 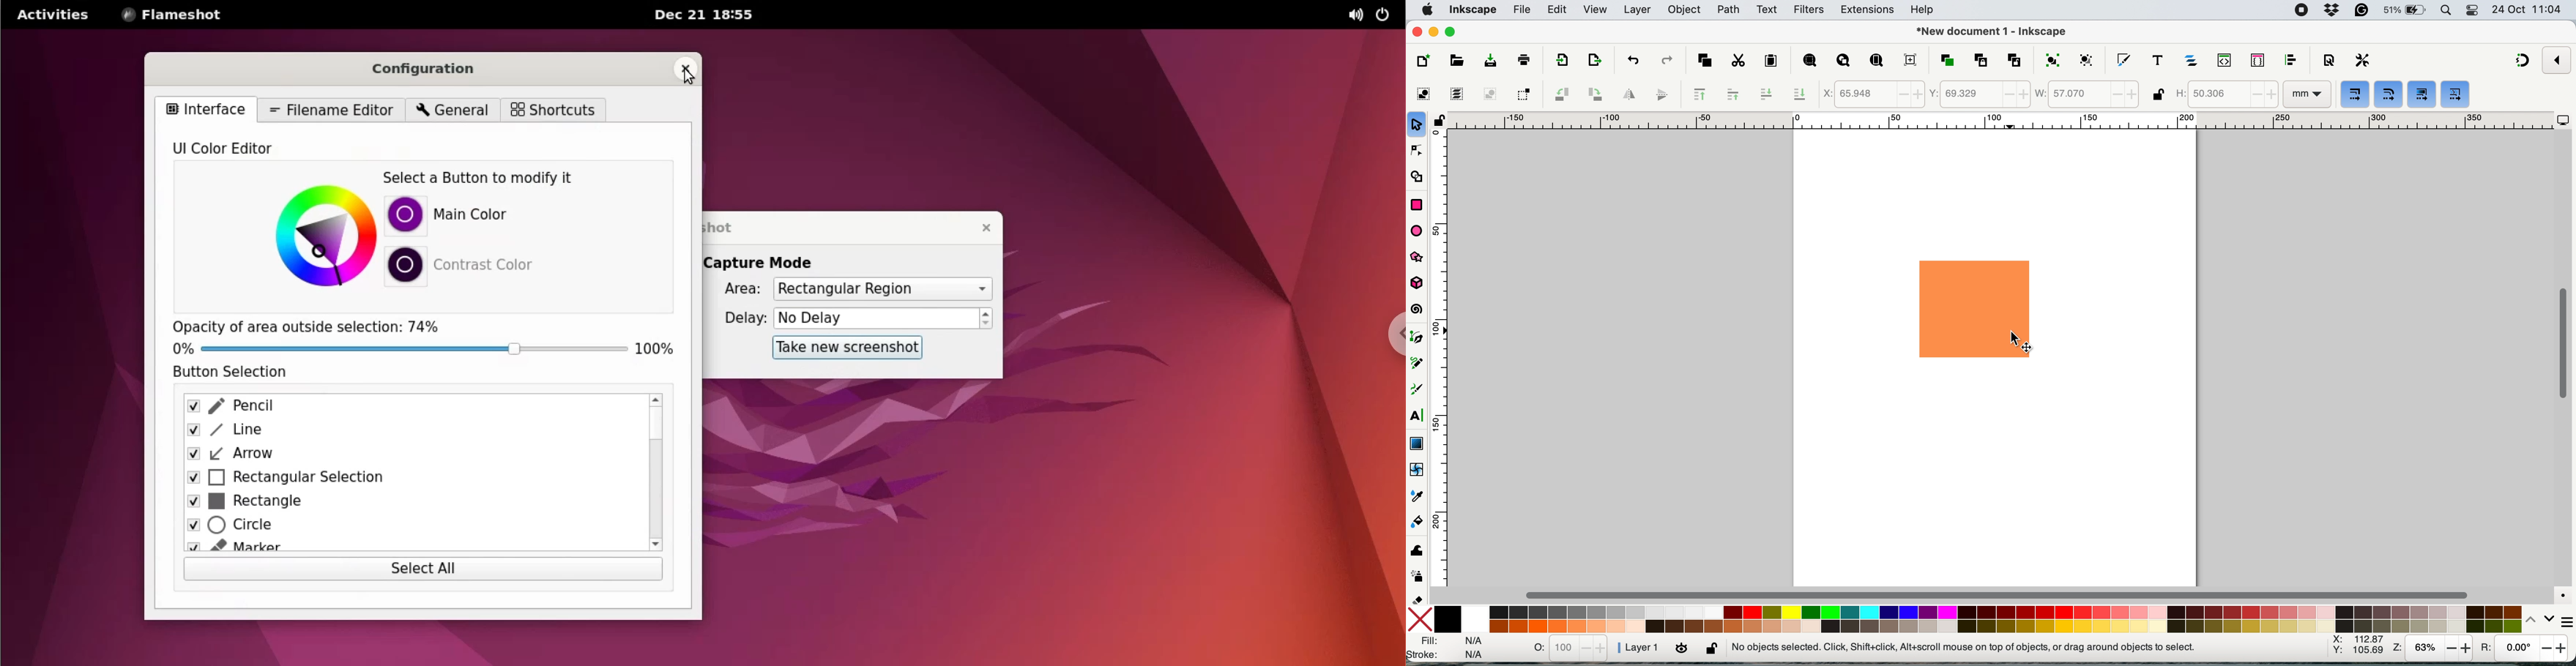 I want to click on undo, so click(x=1632, y=59).